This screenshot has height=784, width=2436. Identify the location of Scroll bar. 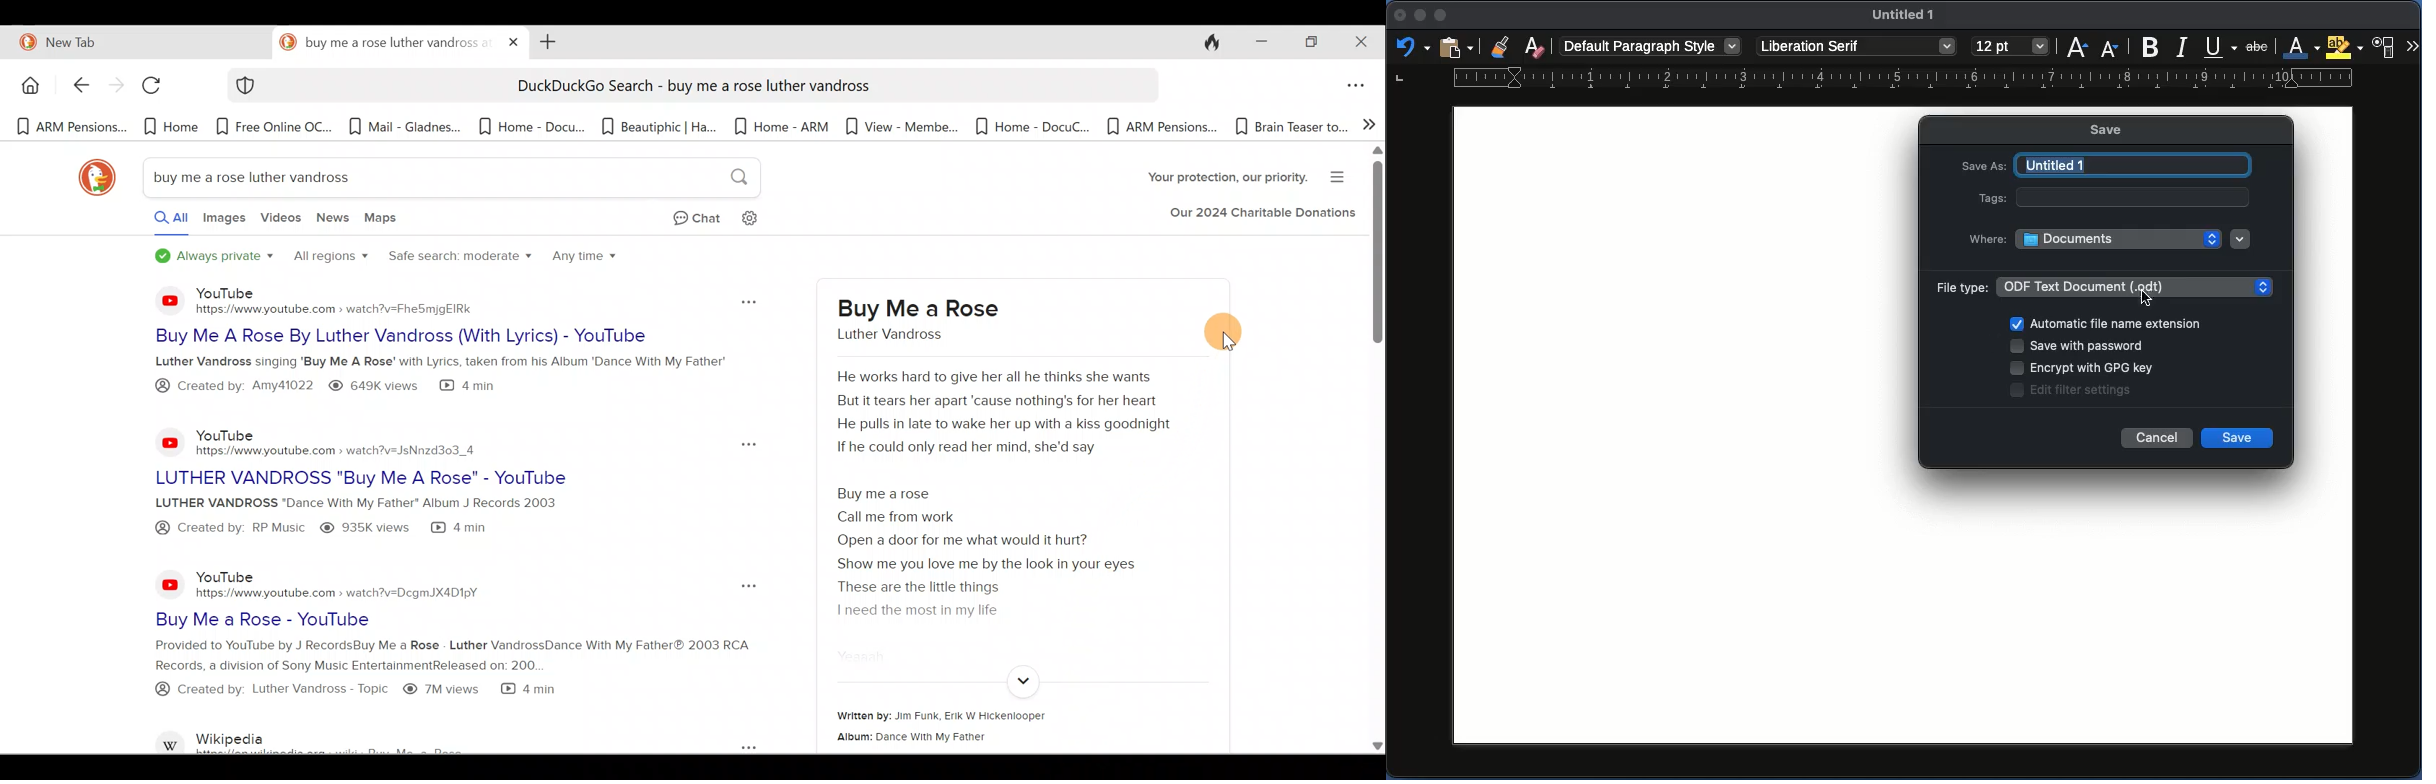
(1377, 451).